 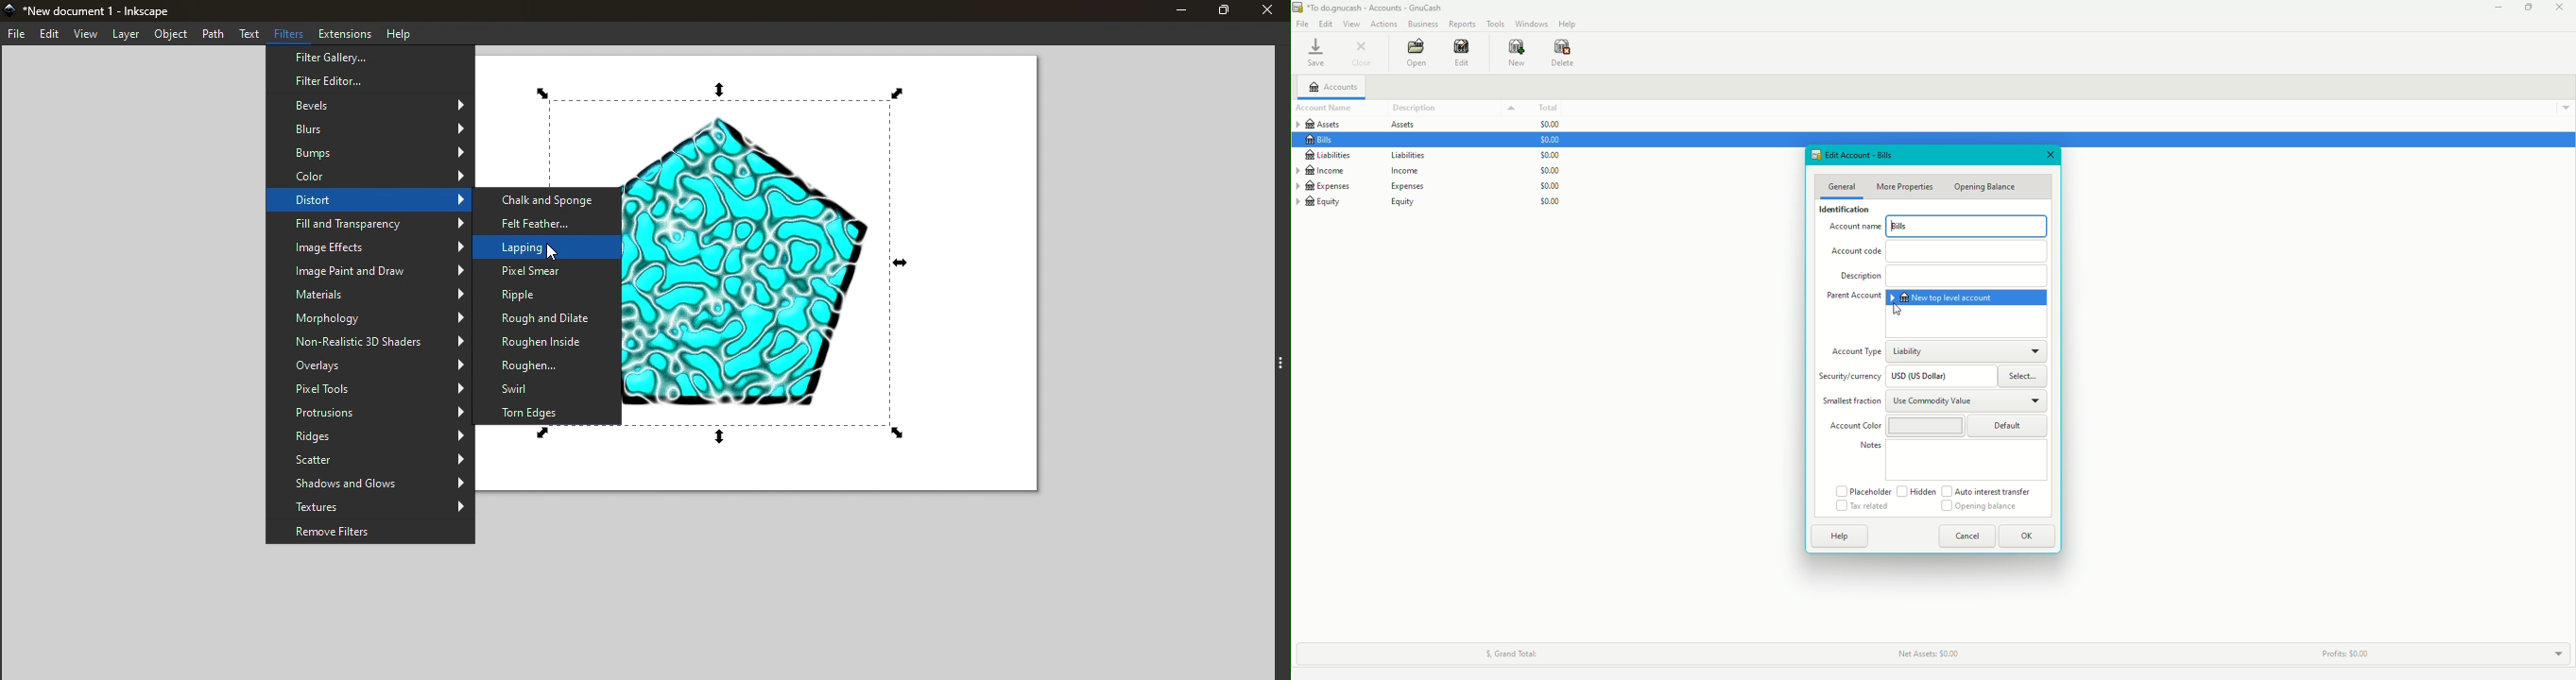 I want to click on Drop down, so click(x=2556, y=653).